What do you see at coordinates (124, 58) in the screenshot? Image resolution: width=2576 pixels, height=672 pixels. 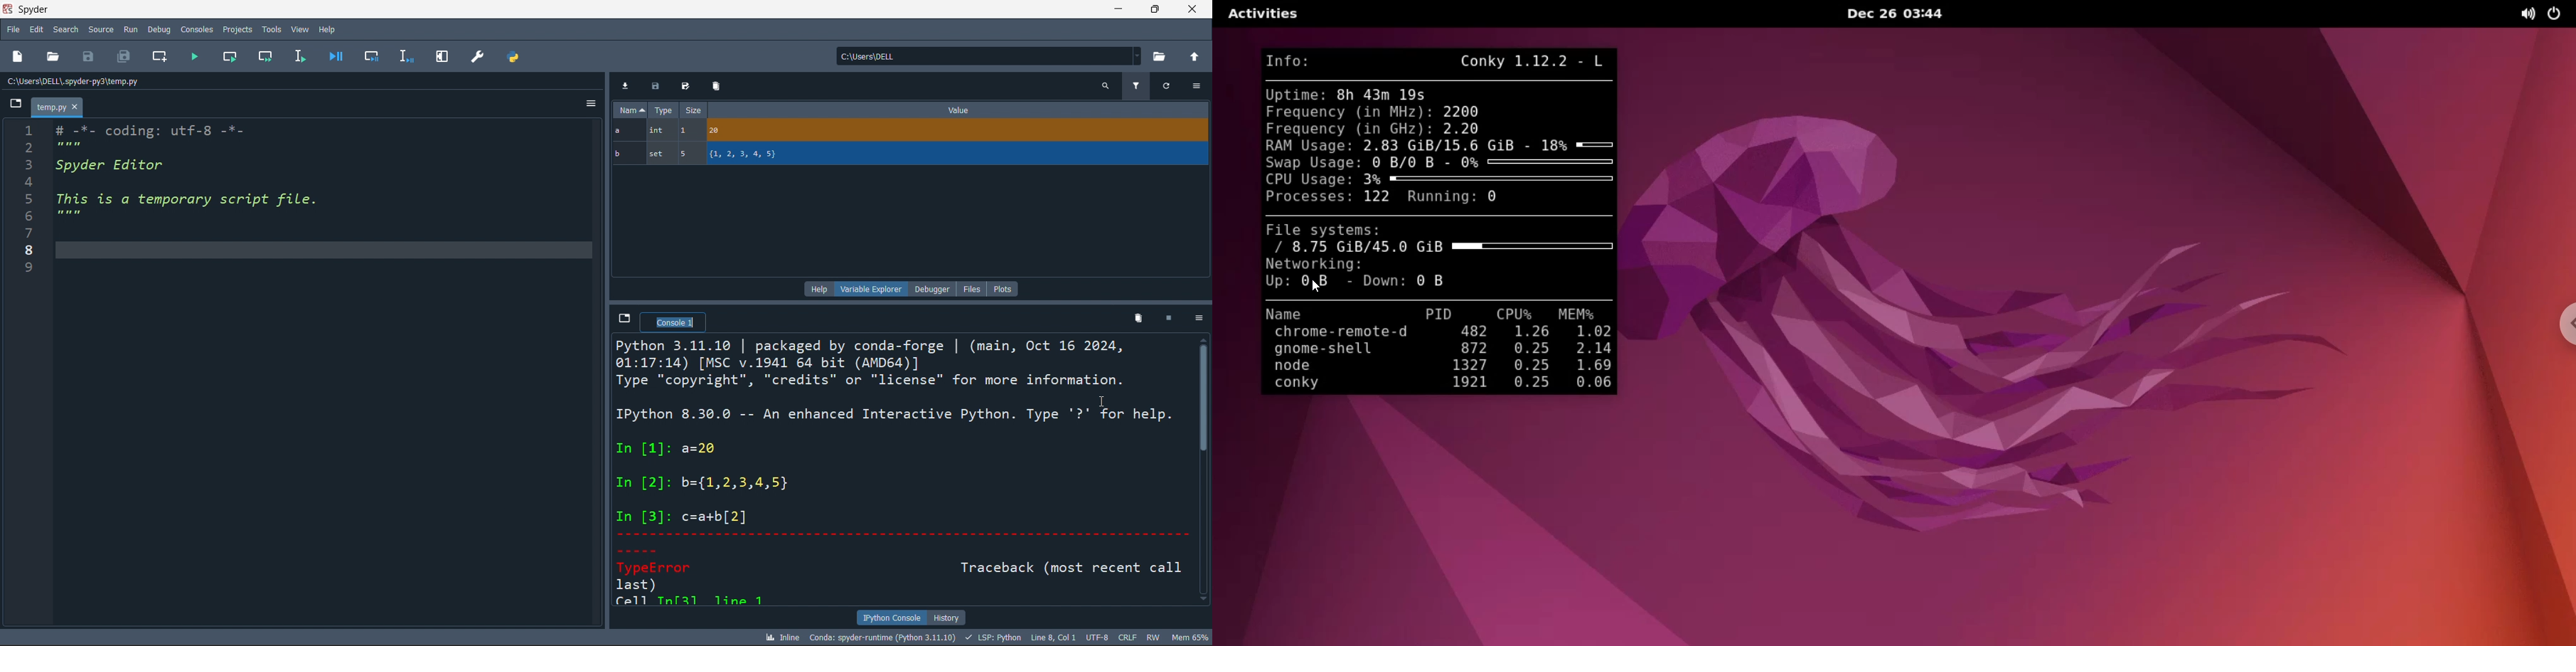 I see `save all` at bounding box center [124, 58].